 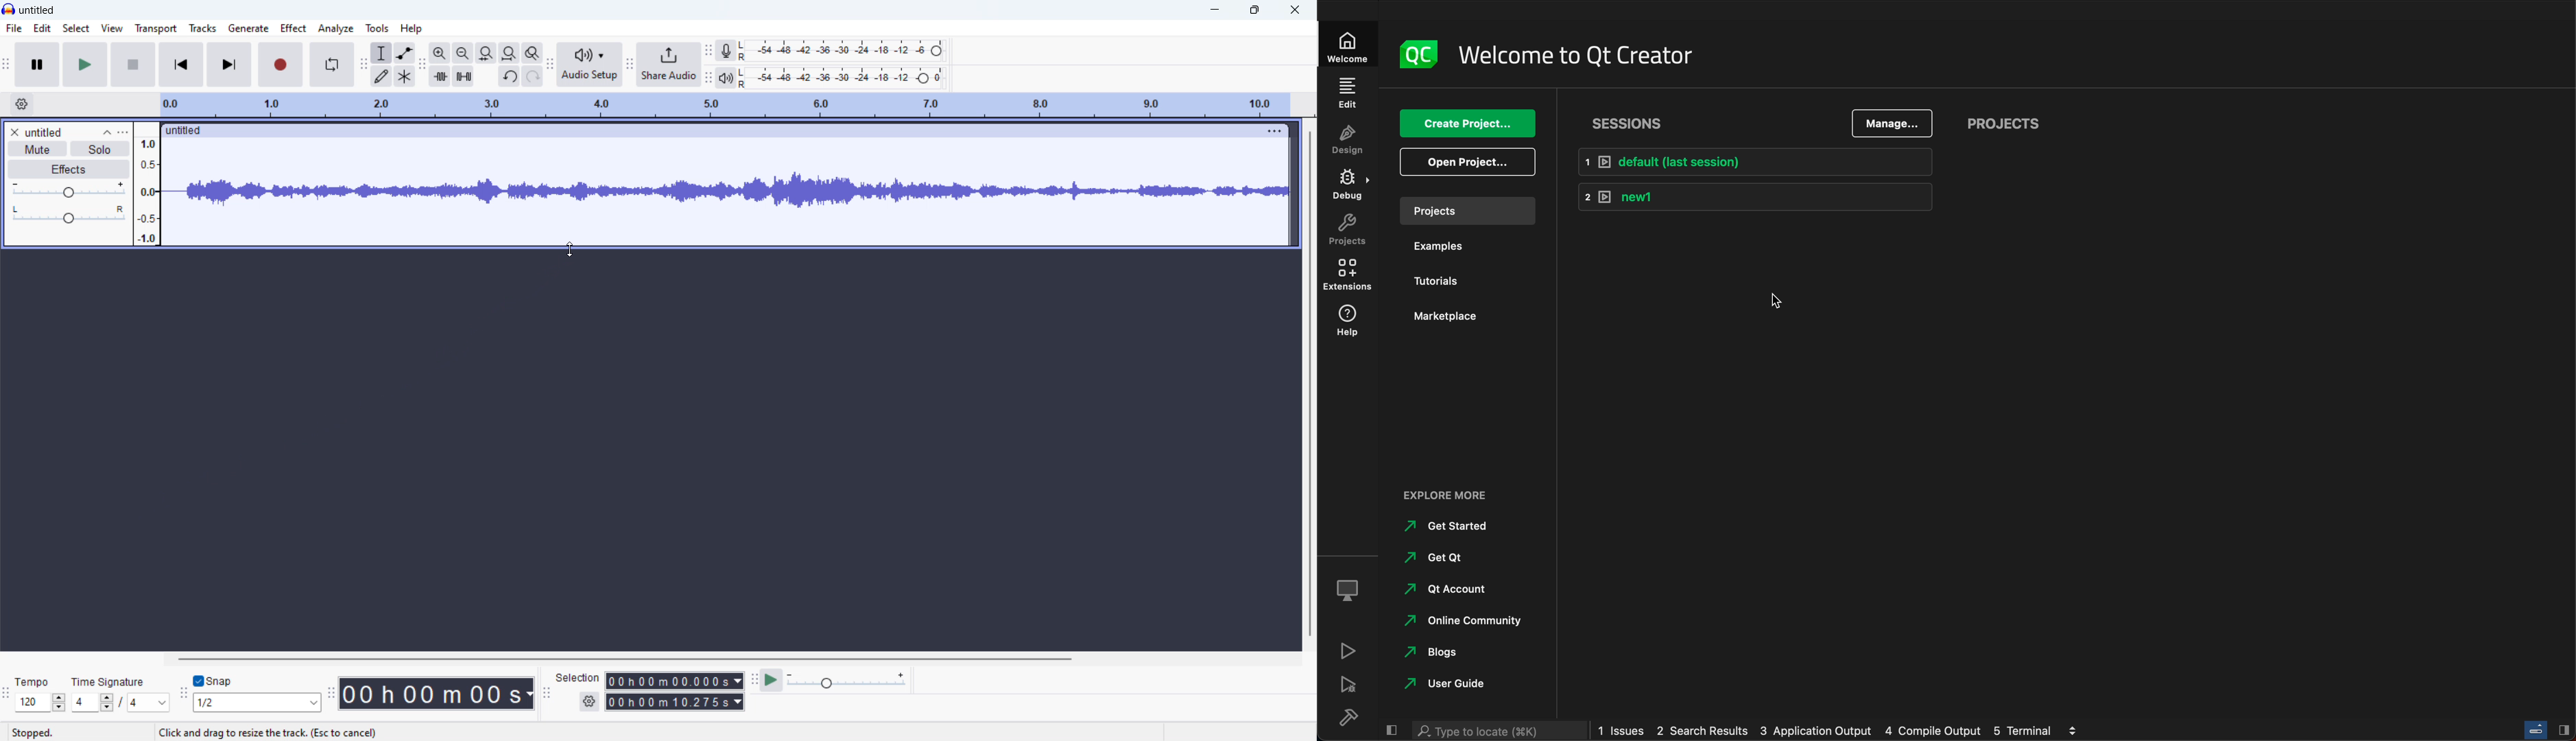 What do you see at coordinates (1420, 49) in the screenshot?
I see `logo` at bounding box center [1420, 49].